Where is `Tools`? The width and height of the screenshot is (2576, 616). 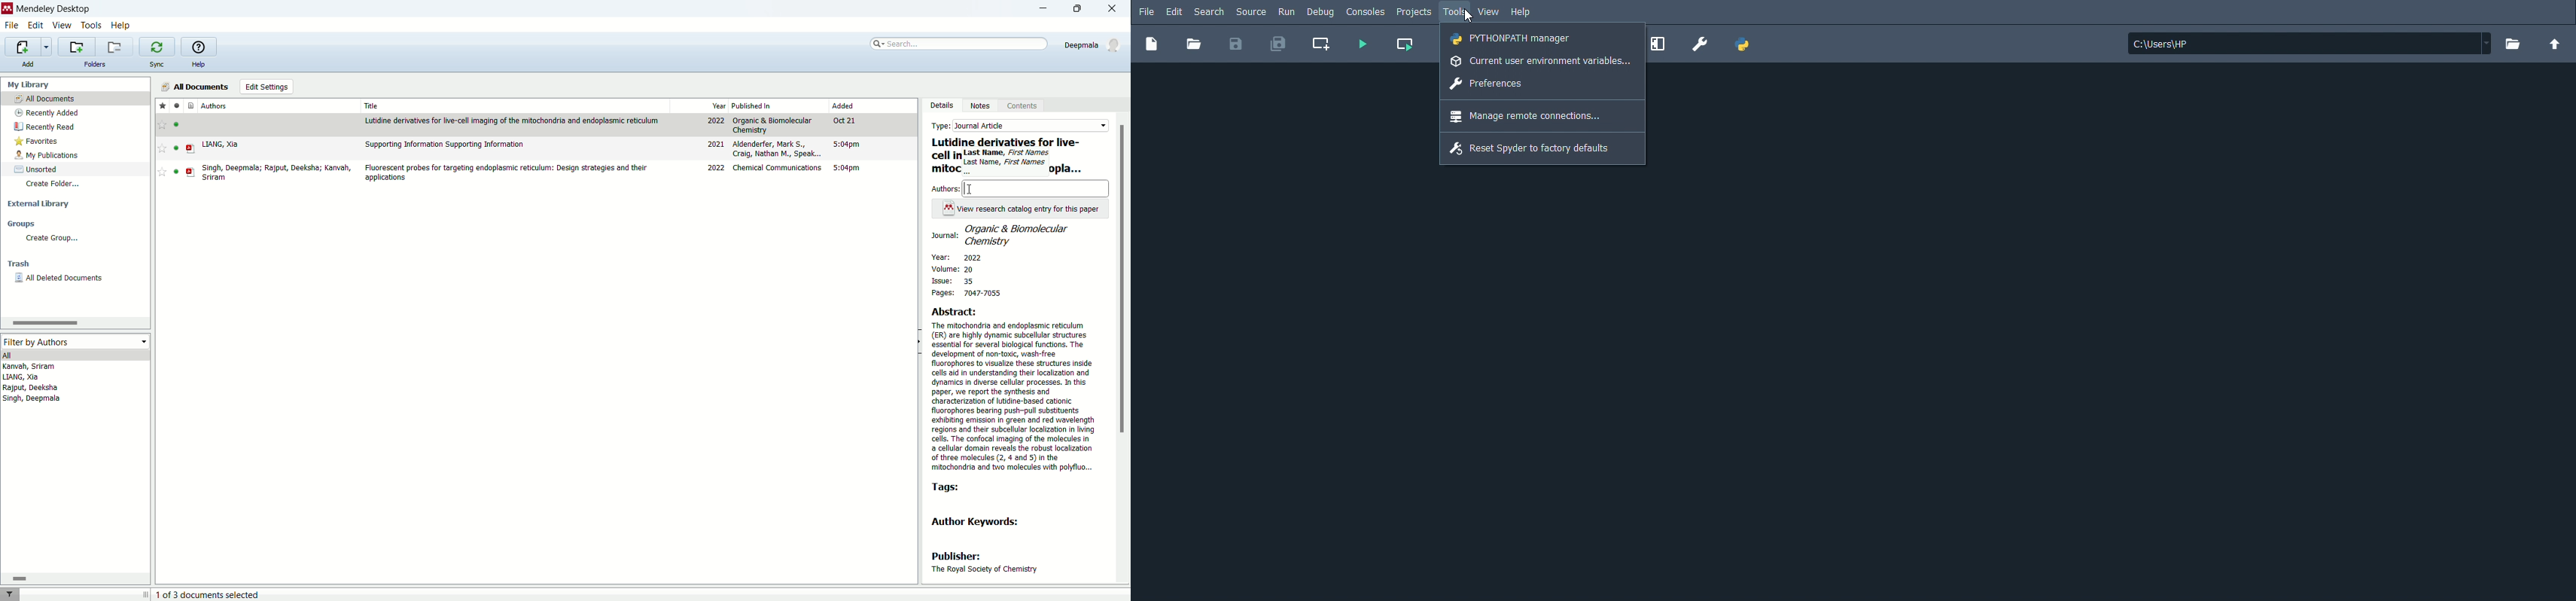 Tools is located at coordinates (1455, 12).